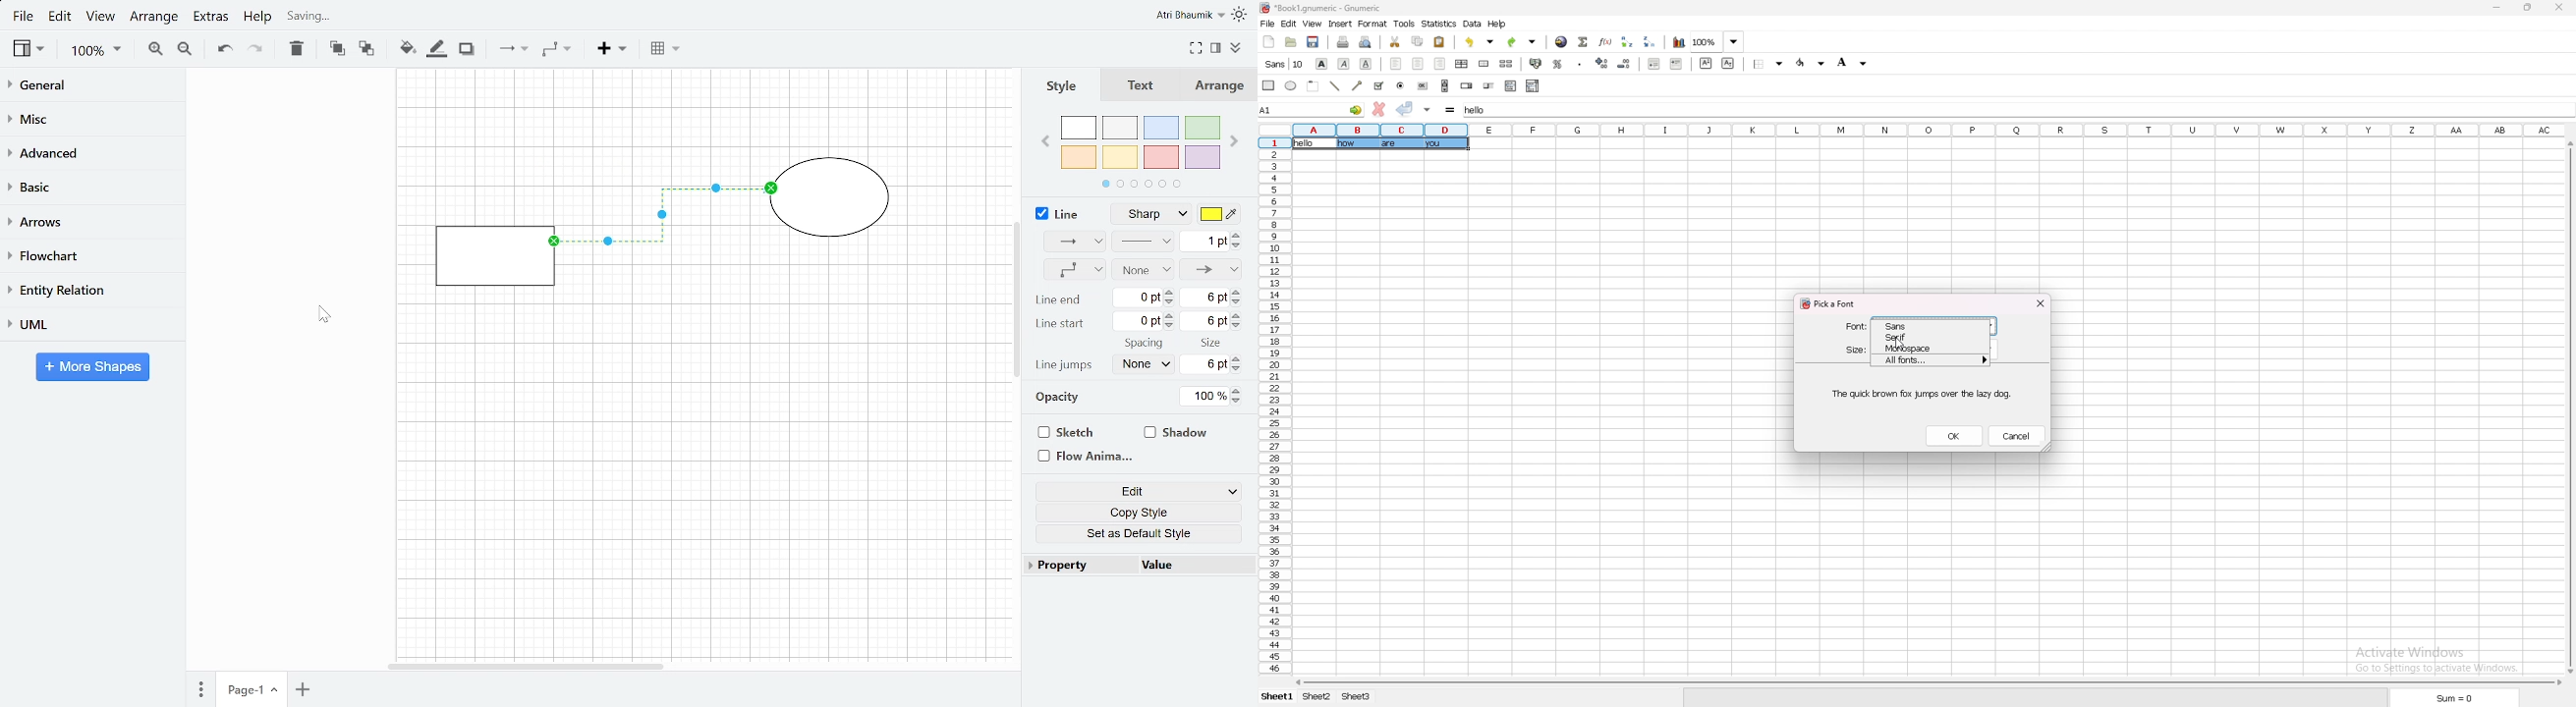 The image size is (2576, 728). I want to click on yellow, so click(1120, 158).